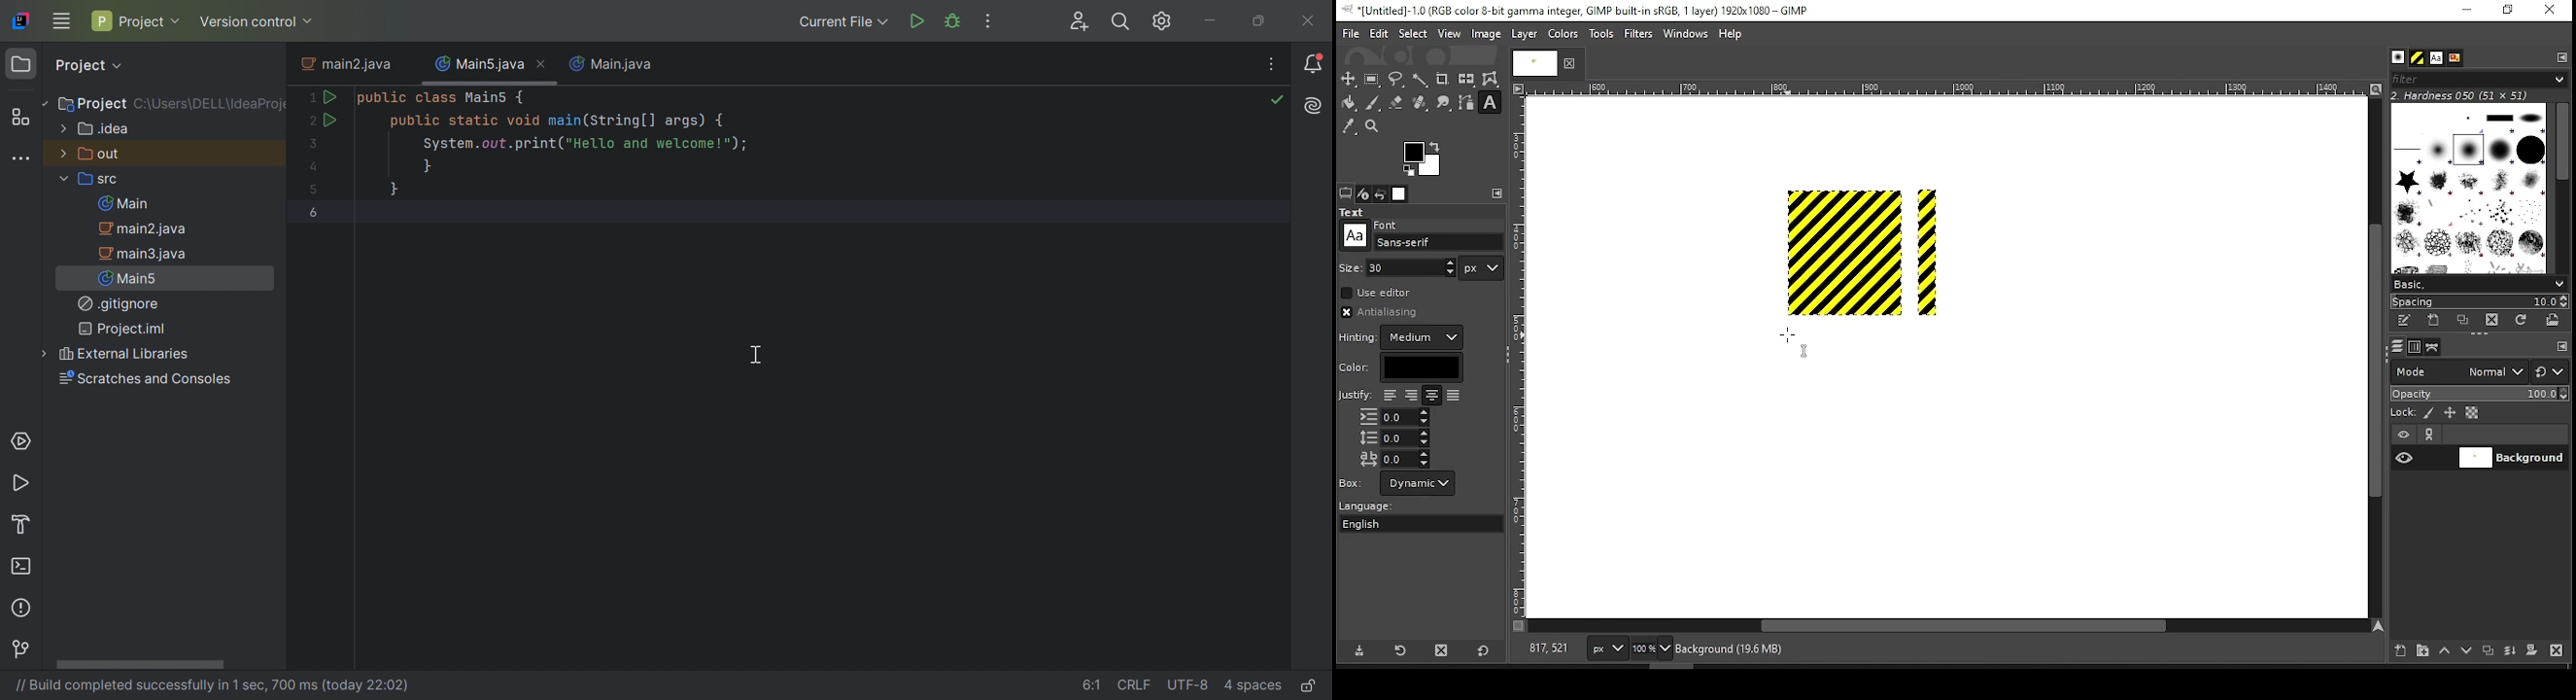 The image size is (2576, 700). Describe the element at coordinates (2405, 457) in the screenshot. I see `layer visibility on/off` at that location.